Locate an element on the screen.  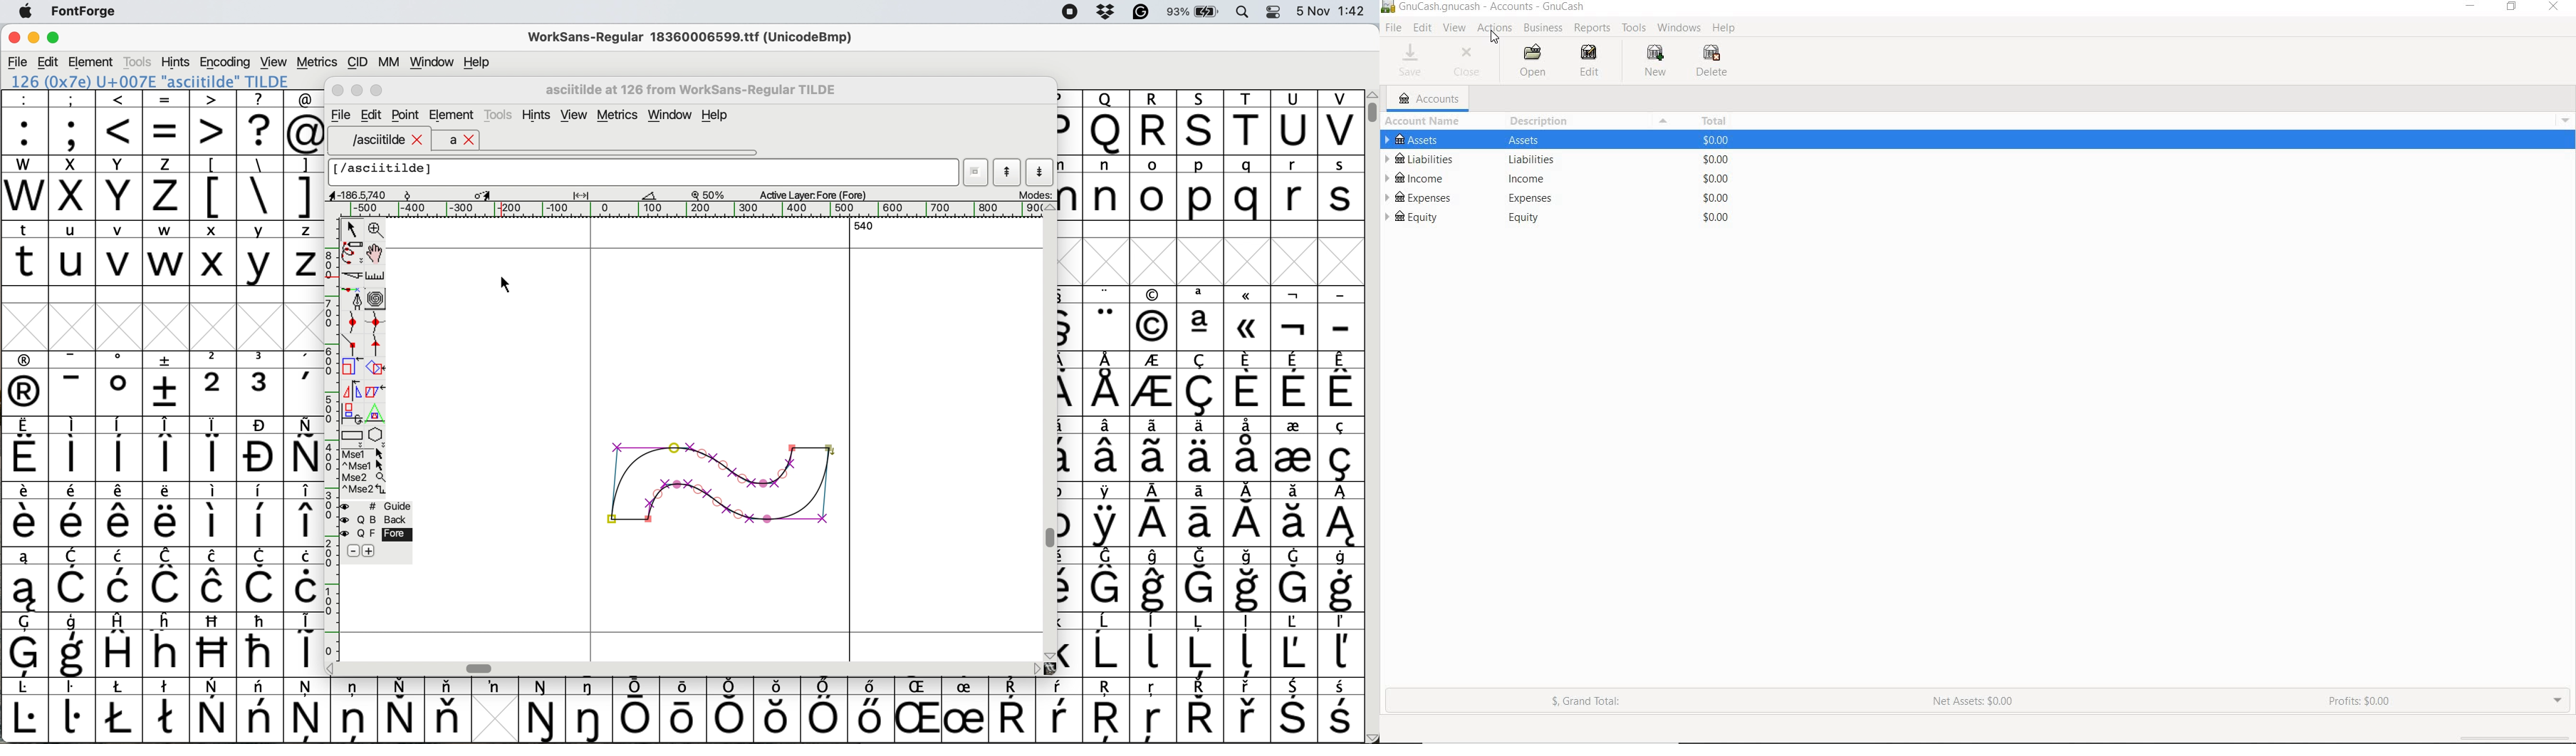
perform a perspective transformation on selection is located at coordinates (376, 414).